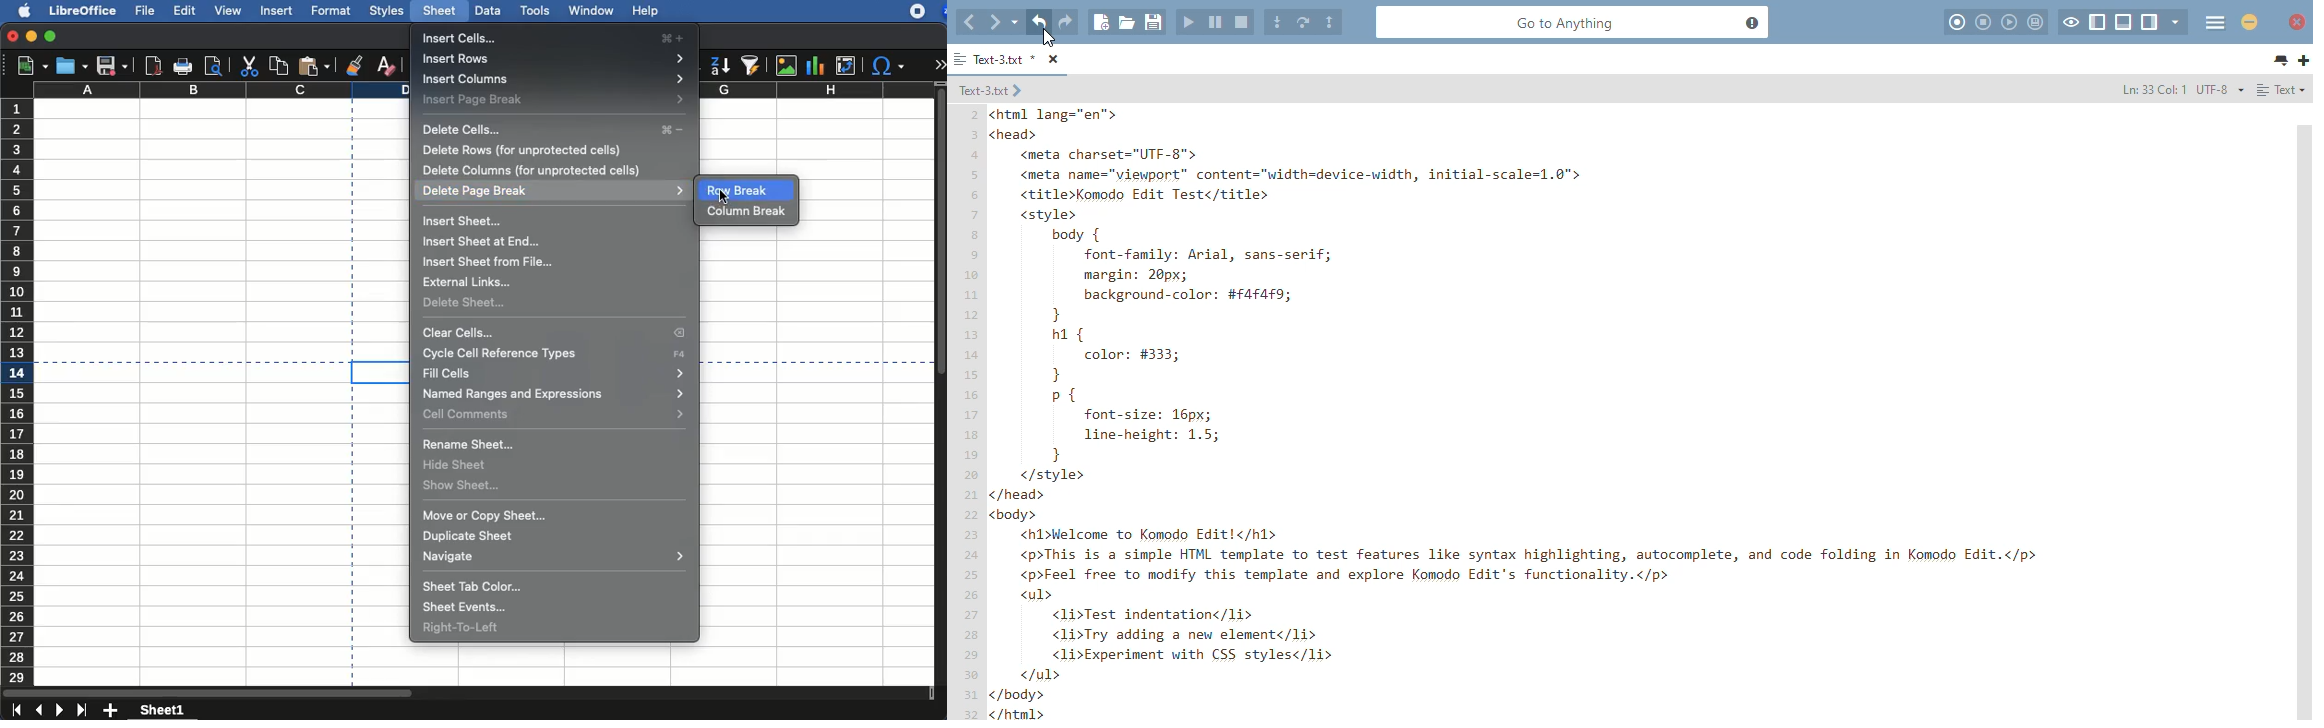 This screenshot has height=728, width=2324. What do you see at coordinates (483, 241) in the screenshot?
I see `insert sheet at end` at bounding box center [483, 241].